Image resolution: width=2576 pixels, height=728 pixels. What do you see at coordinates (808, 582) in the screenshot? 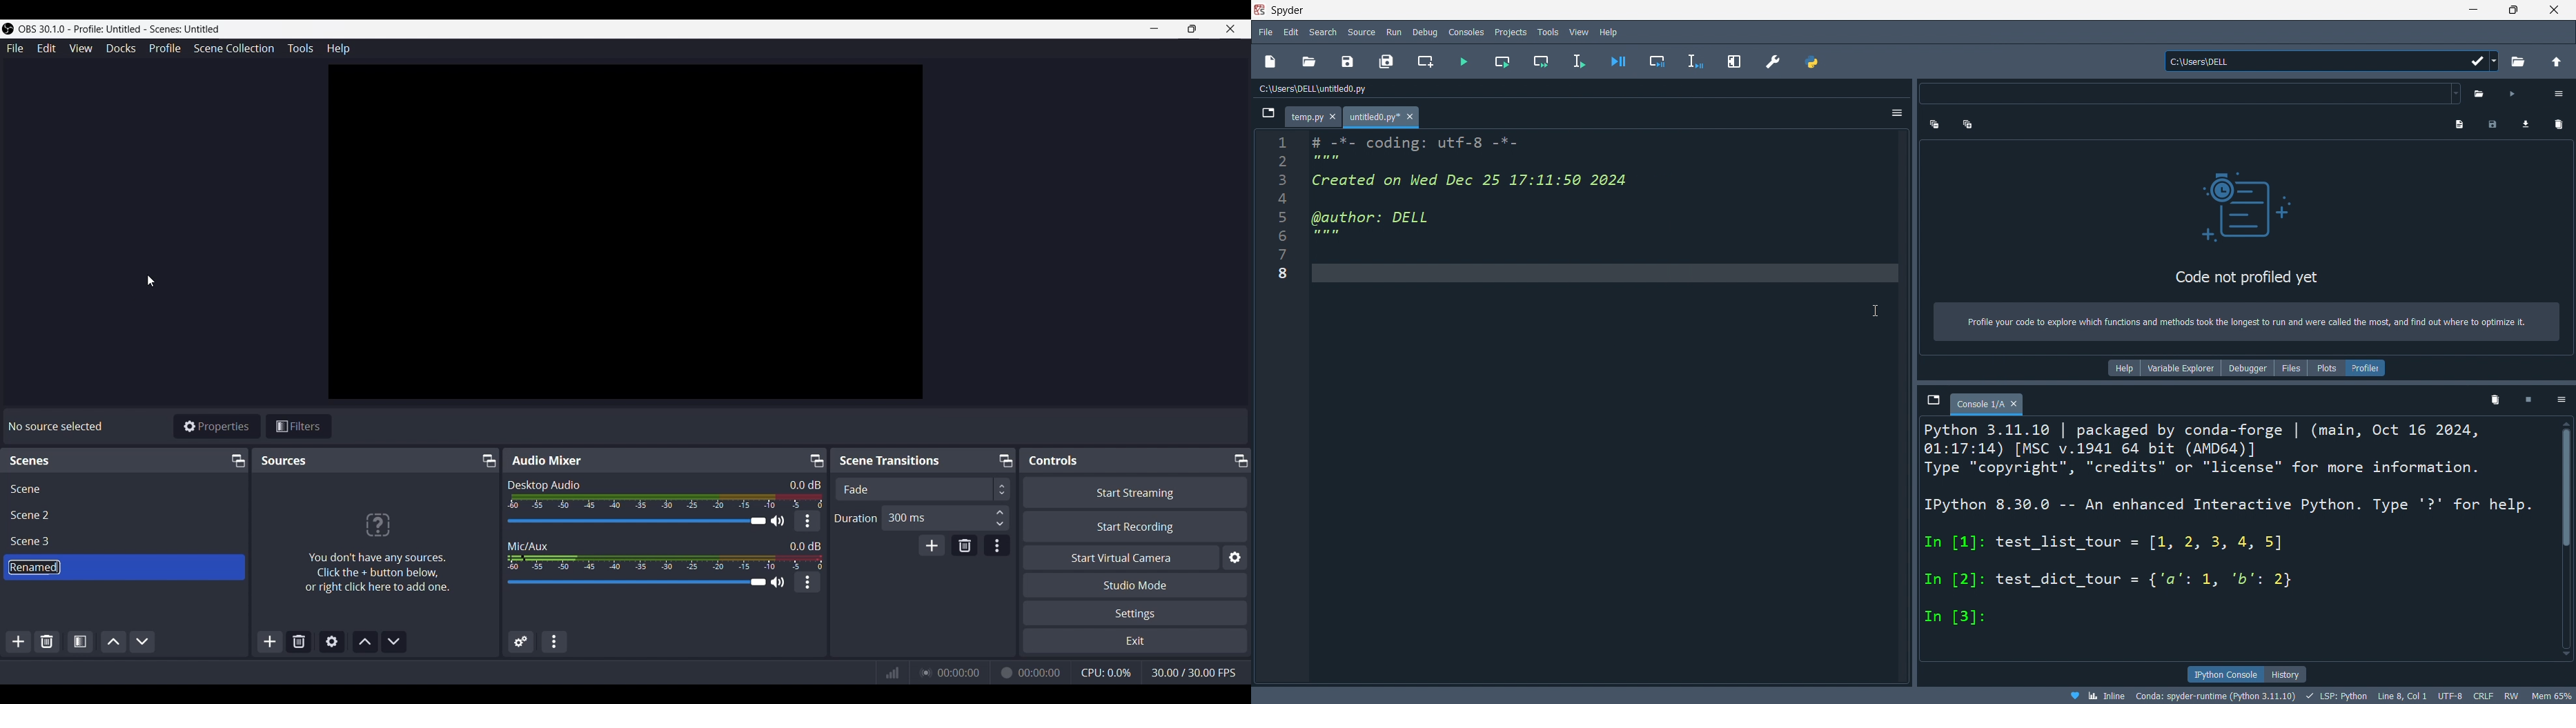
I see `kebab menu` at bounding box center [808, 582].